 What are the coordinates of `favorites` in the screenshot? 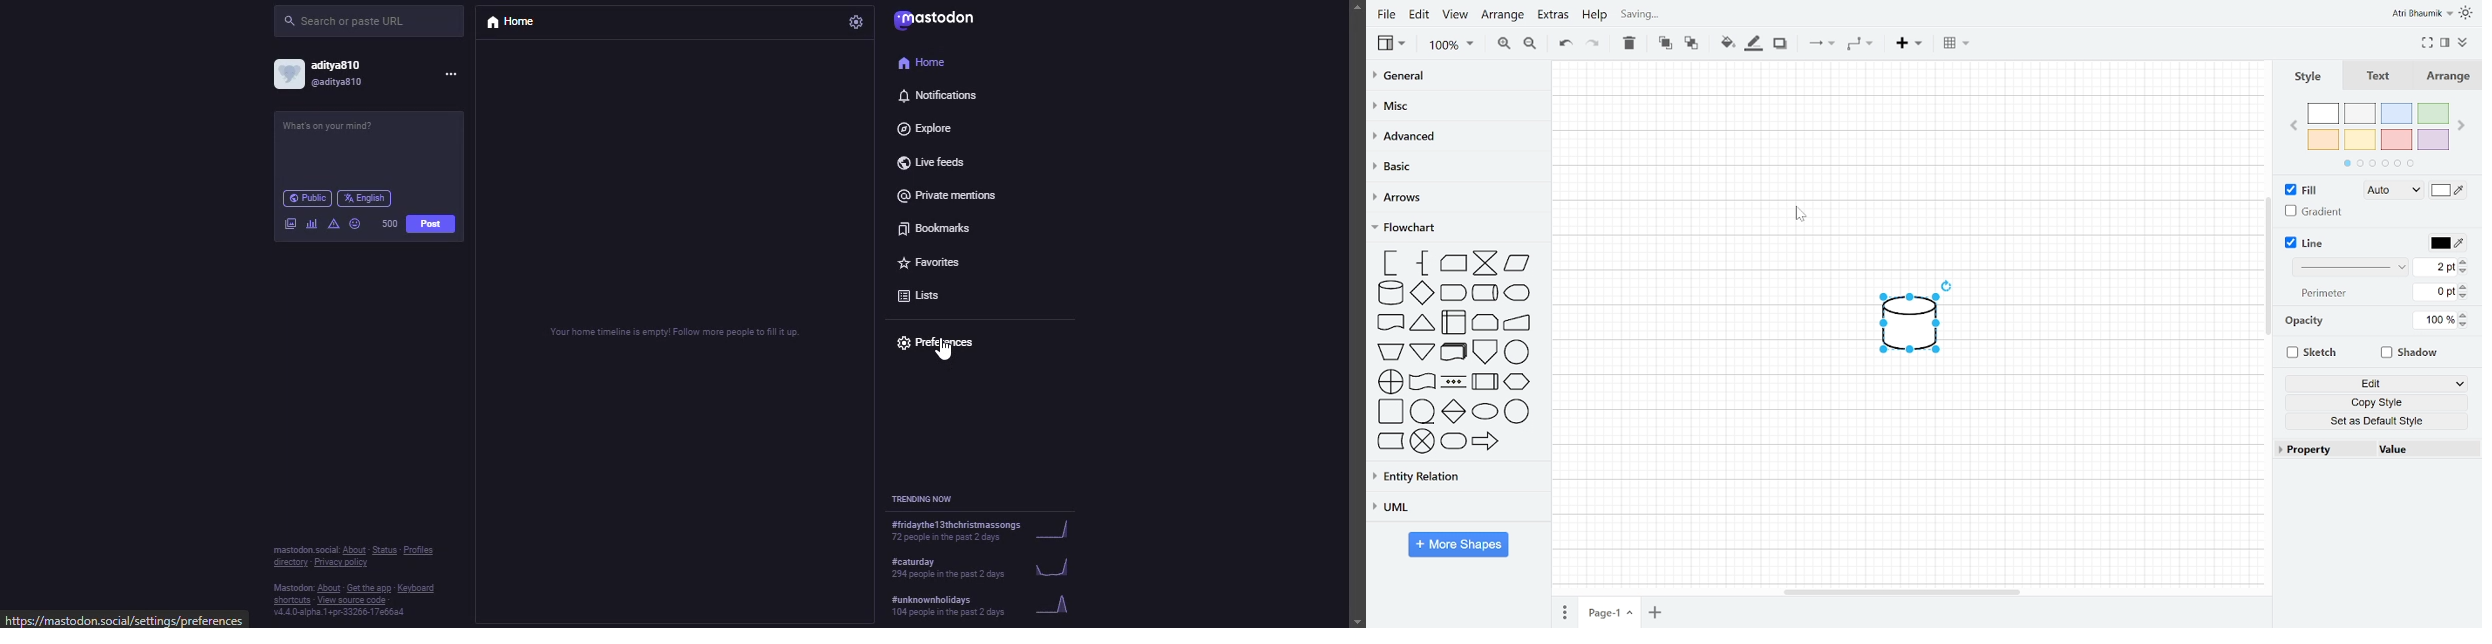 It's located at (938, 259).